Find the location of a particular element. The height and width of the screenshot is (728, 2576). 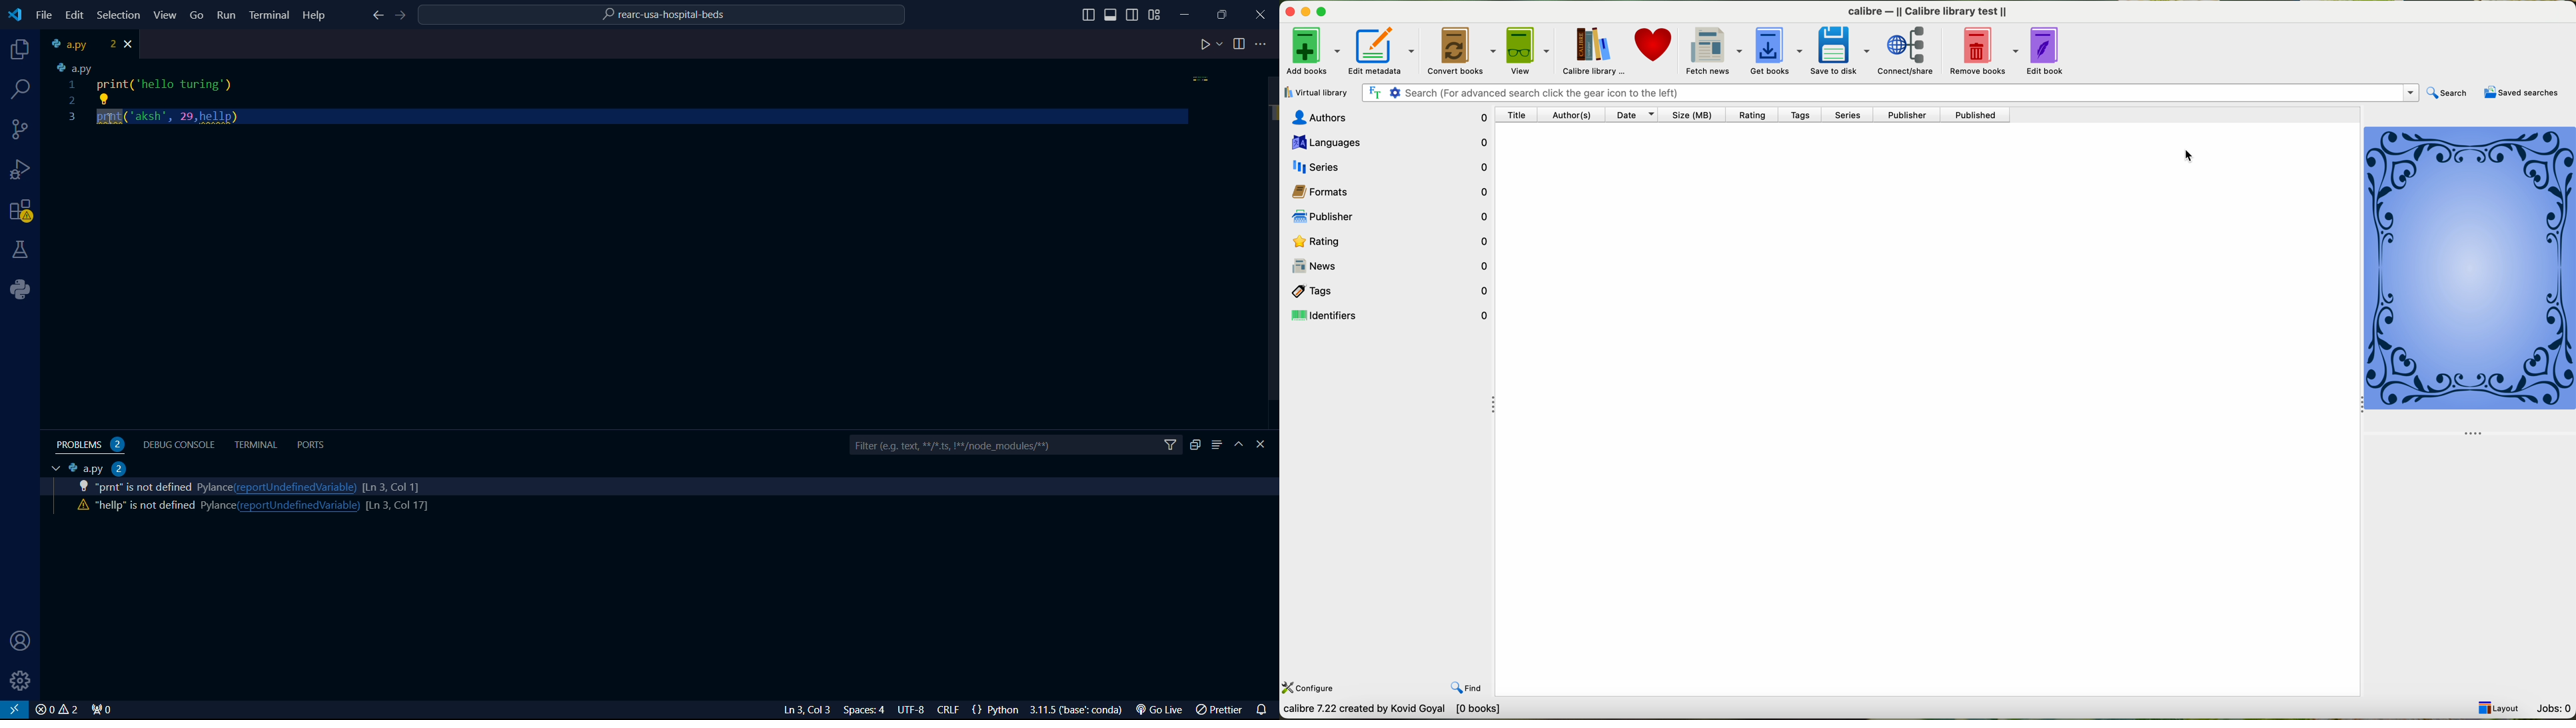

Jobs: 0 is located at coordinates (2553, 706).